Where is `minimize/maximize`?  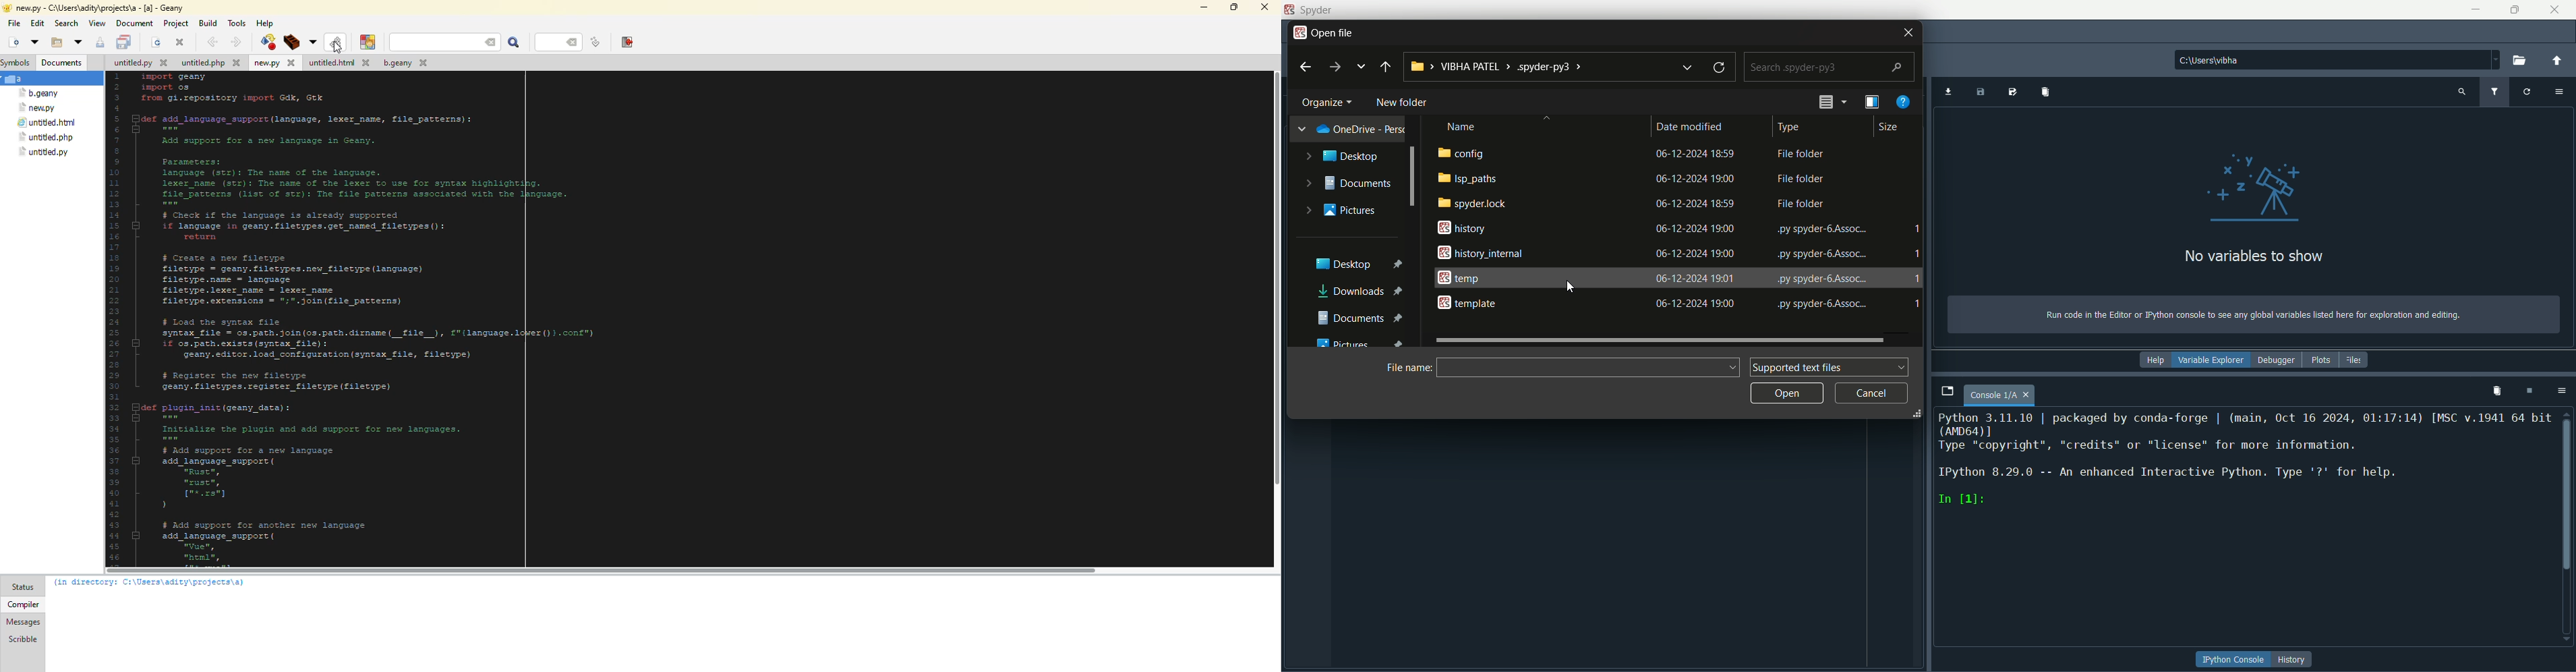 minimize/maximize is located at coordinates (2513, 9).